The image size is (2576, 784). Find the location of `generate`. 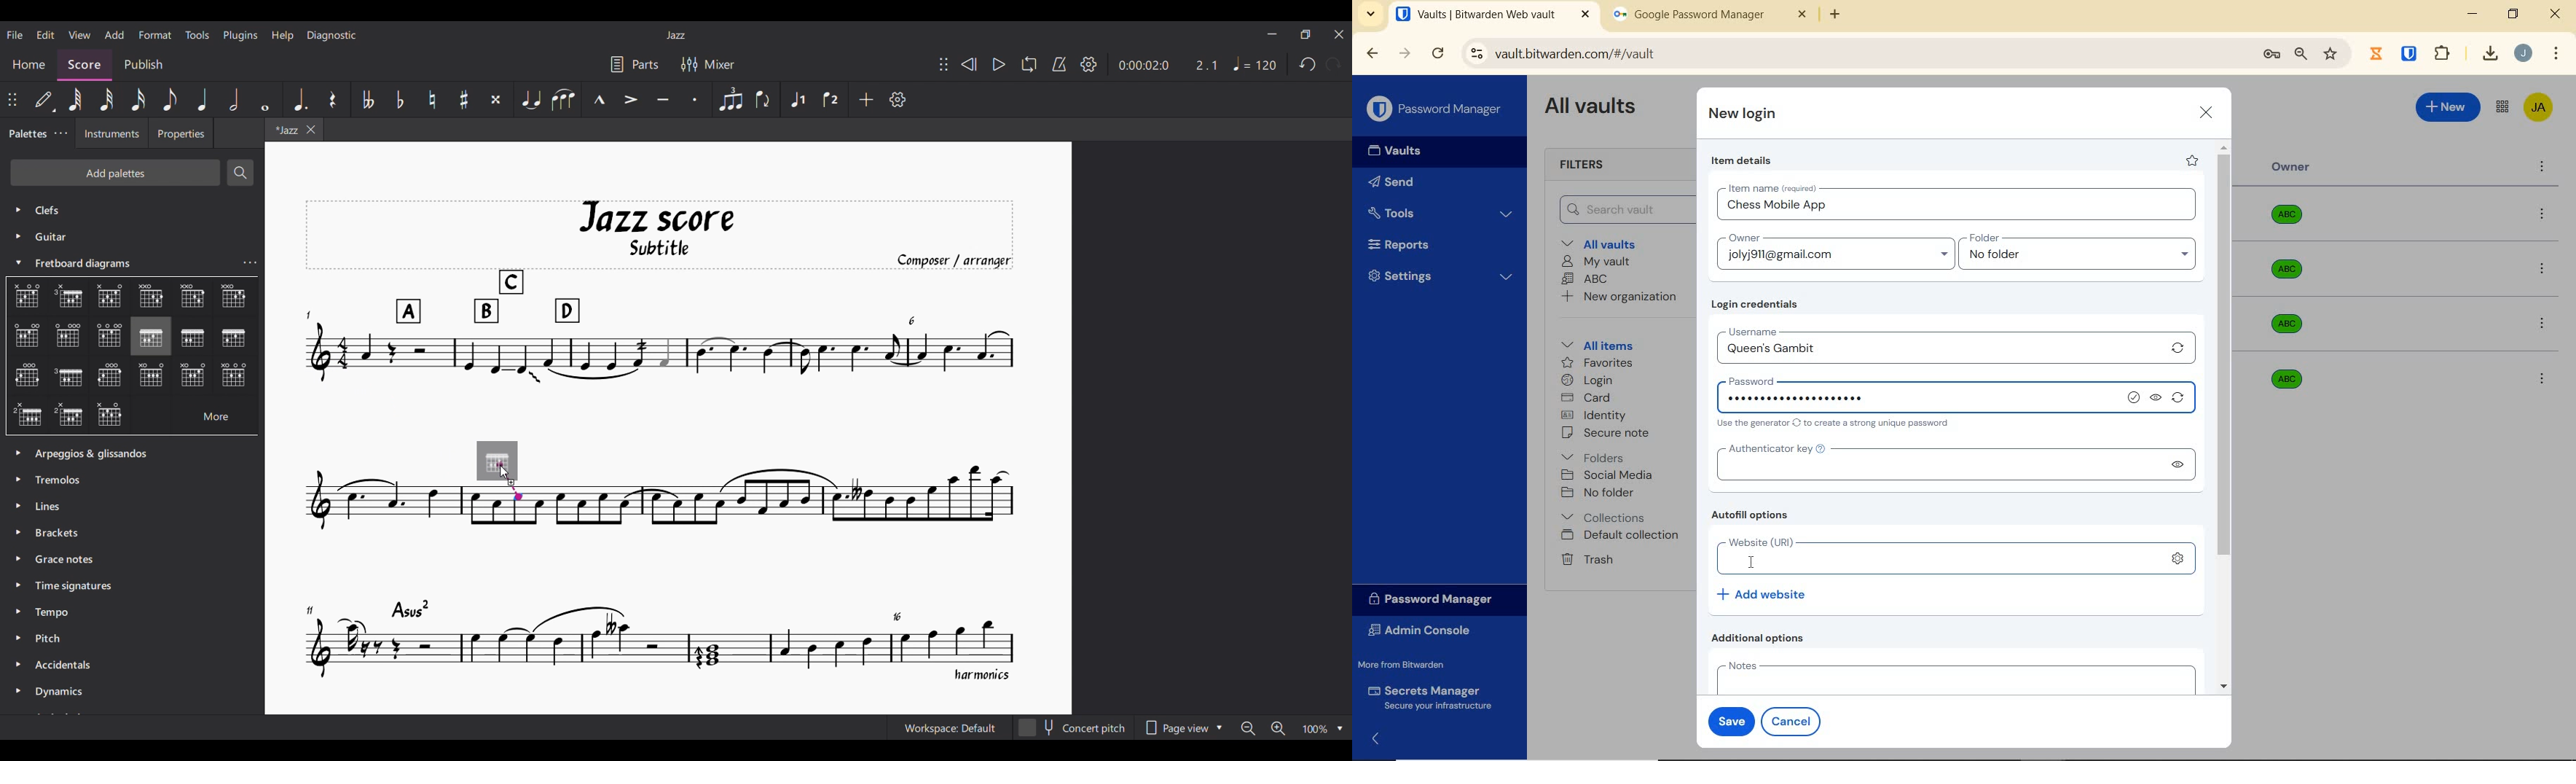

generate is located at coordinates (2178, 348).